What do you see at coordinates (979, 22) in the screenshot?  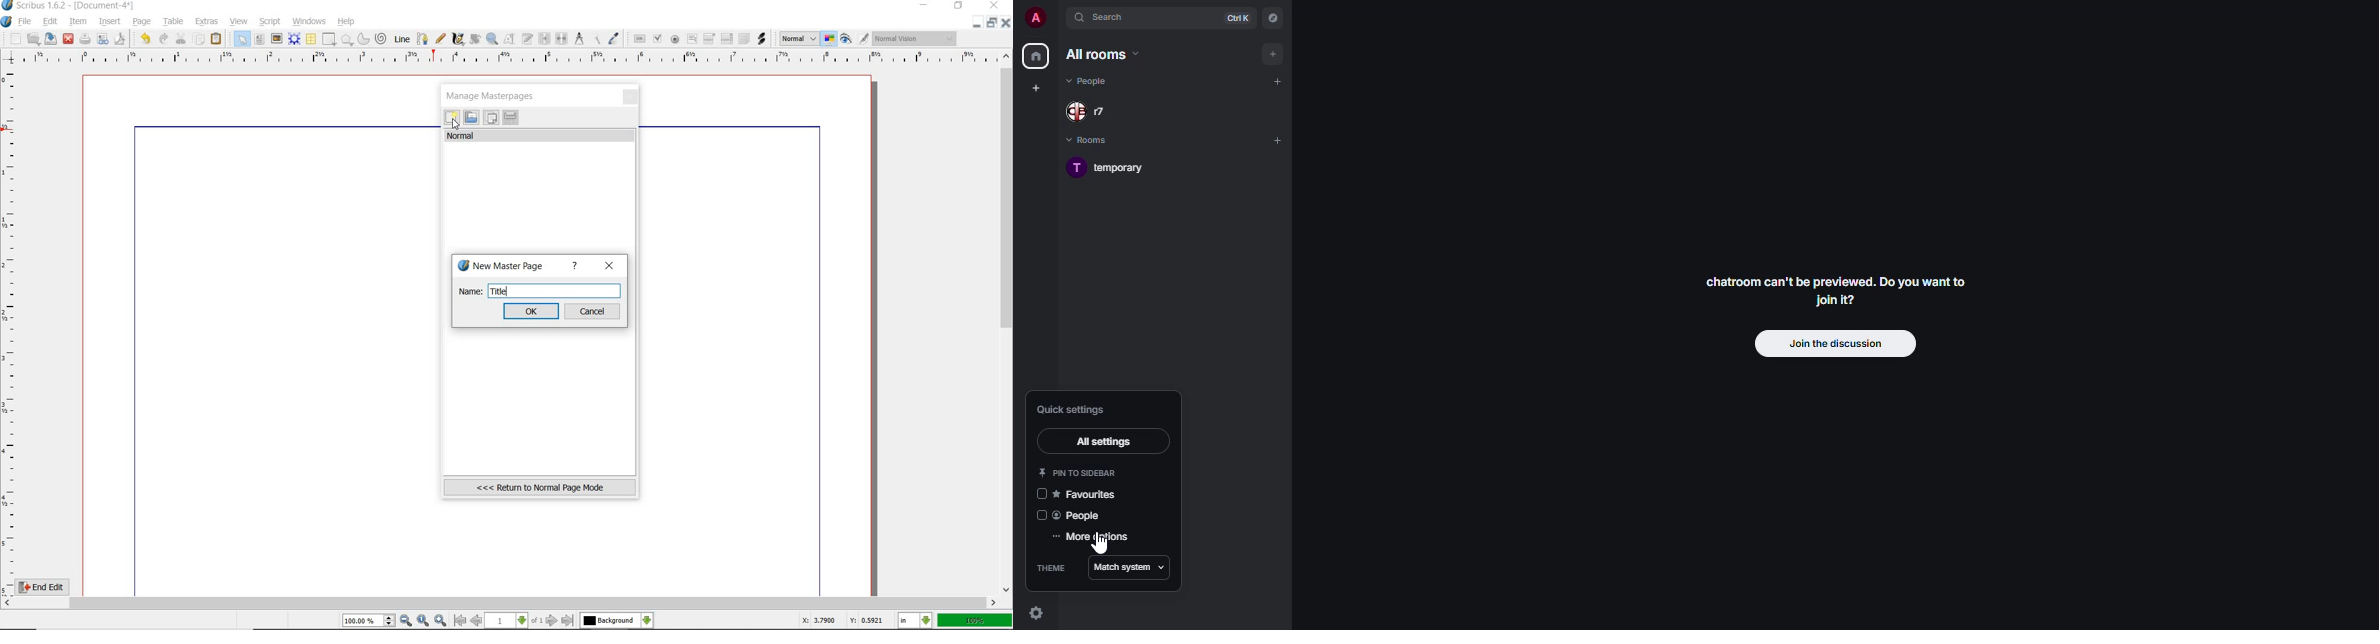 I see `minimize` at bounding box center [979, 22].